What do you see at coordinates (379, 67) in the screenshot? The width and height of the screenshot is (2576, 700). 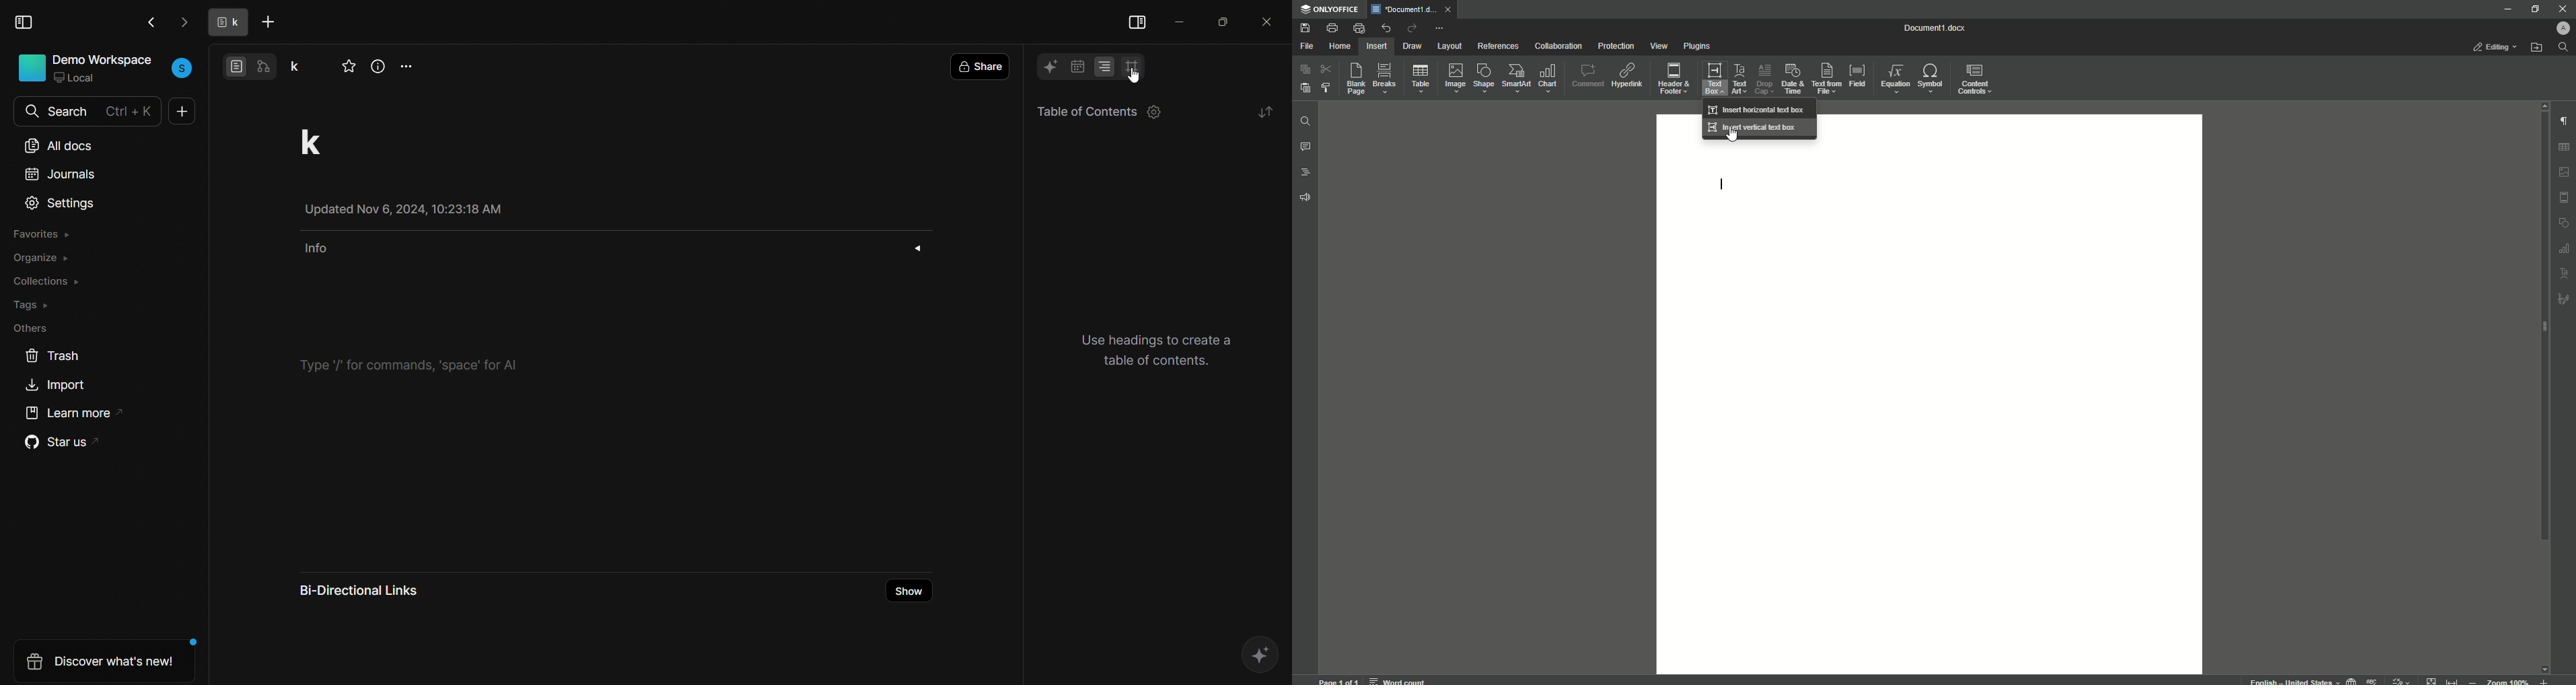 I see `view info` at bounding box center [379, 67].